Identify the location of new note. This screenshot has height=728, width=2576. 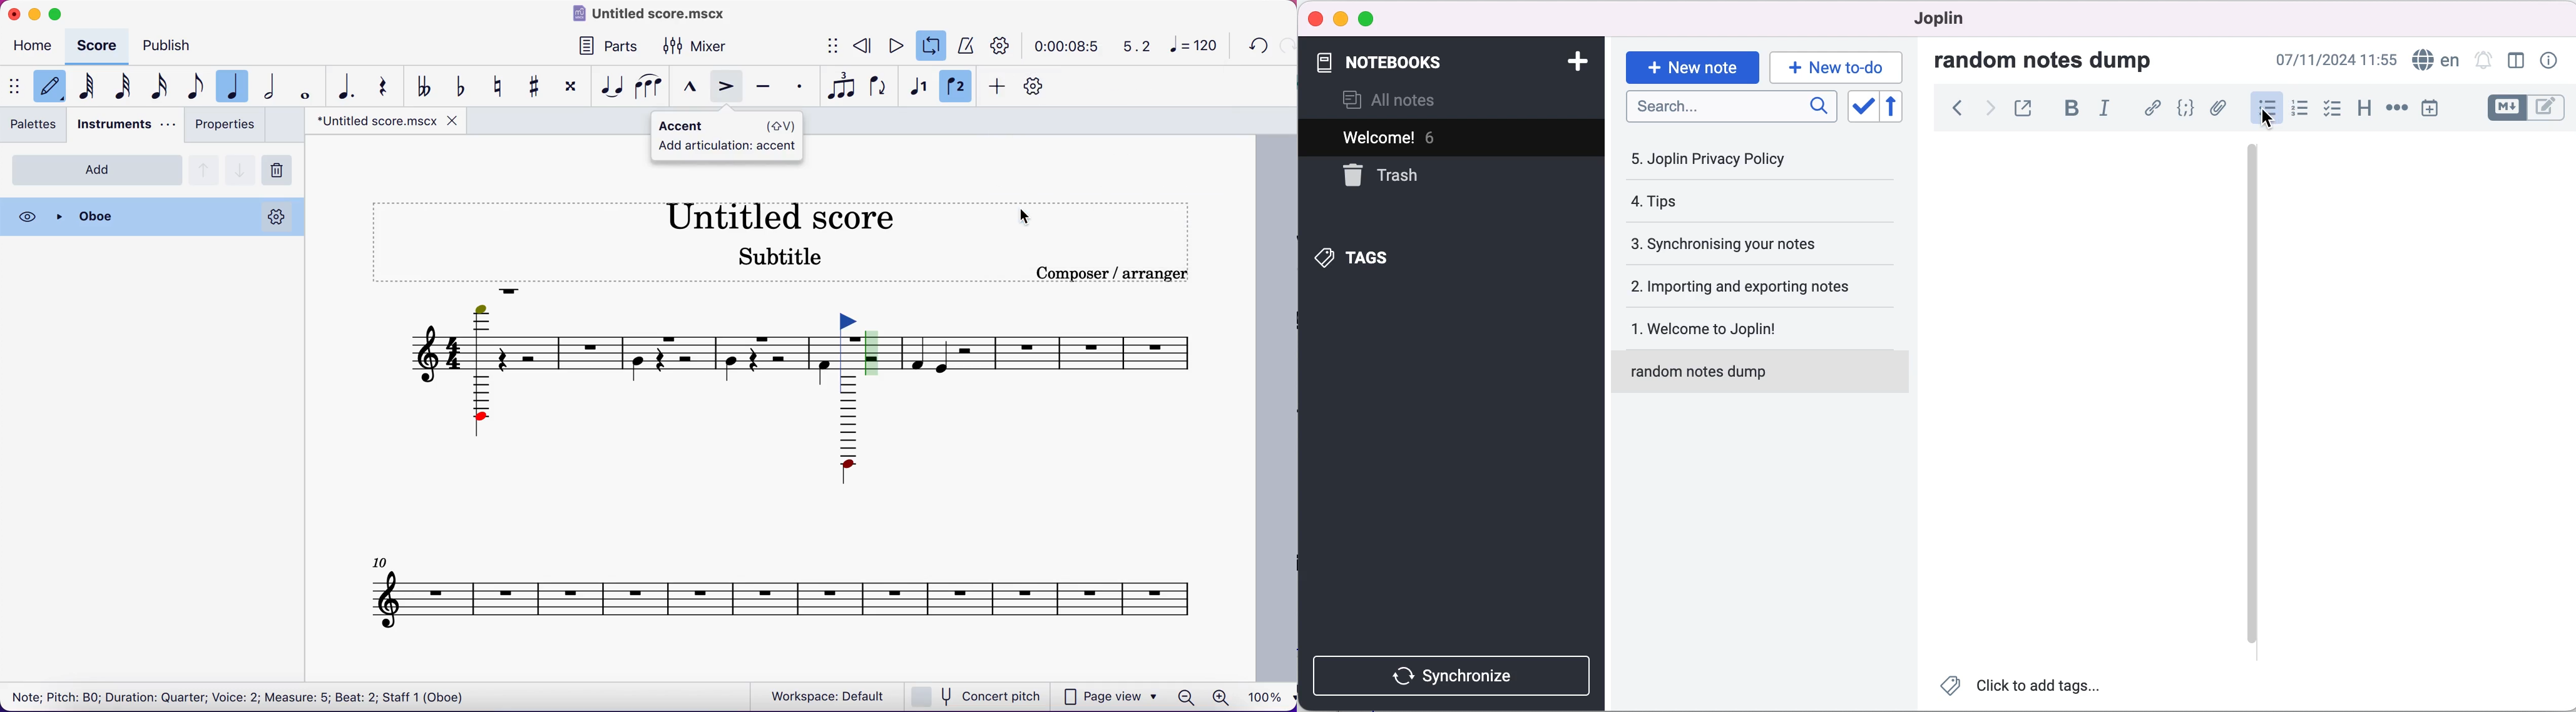
(1691, 66).